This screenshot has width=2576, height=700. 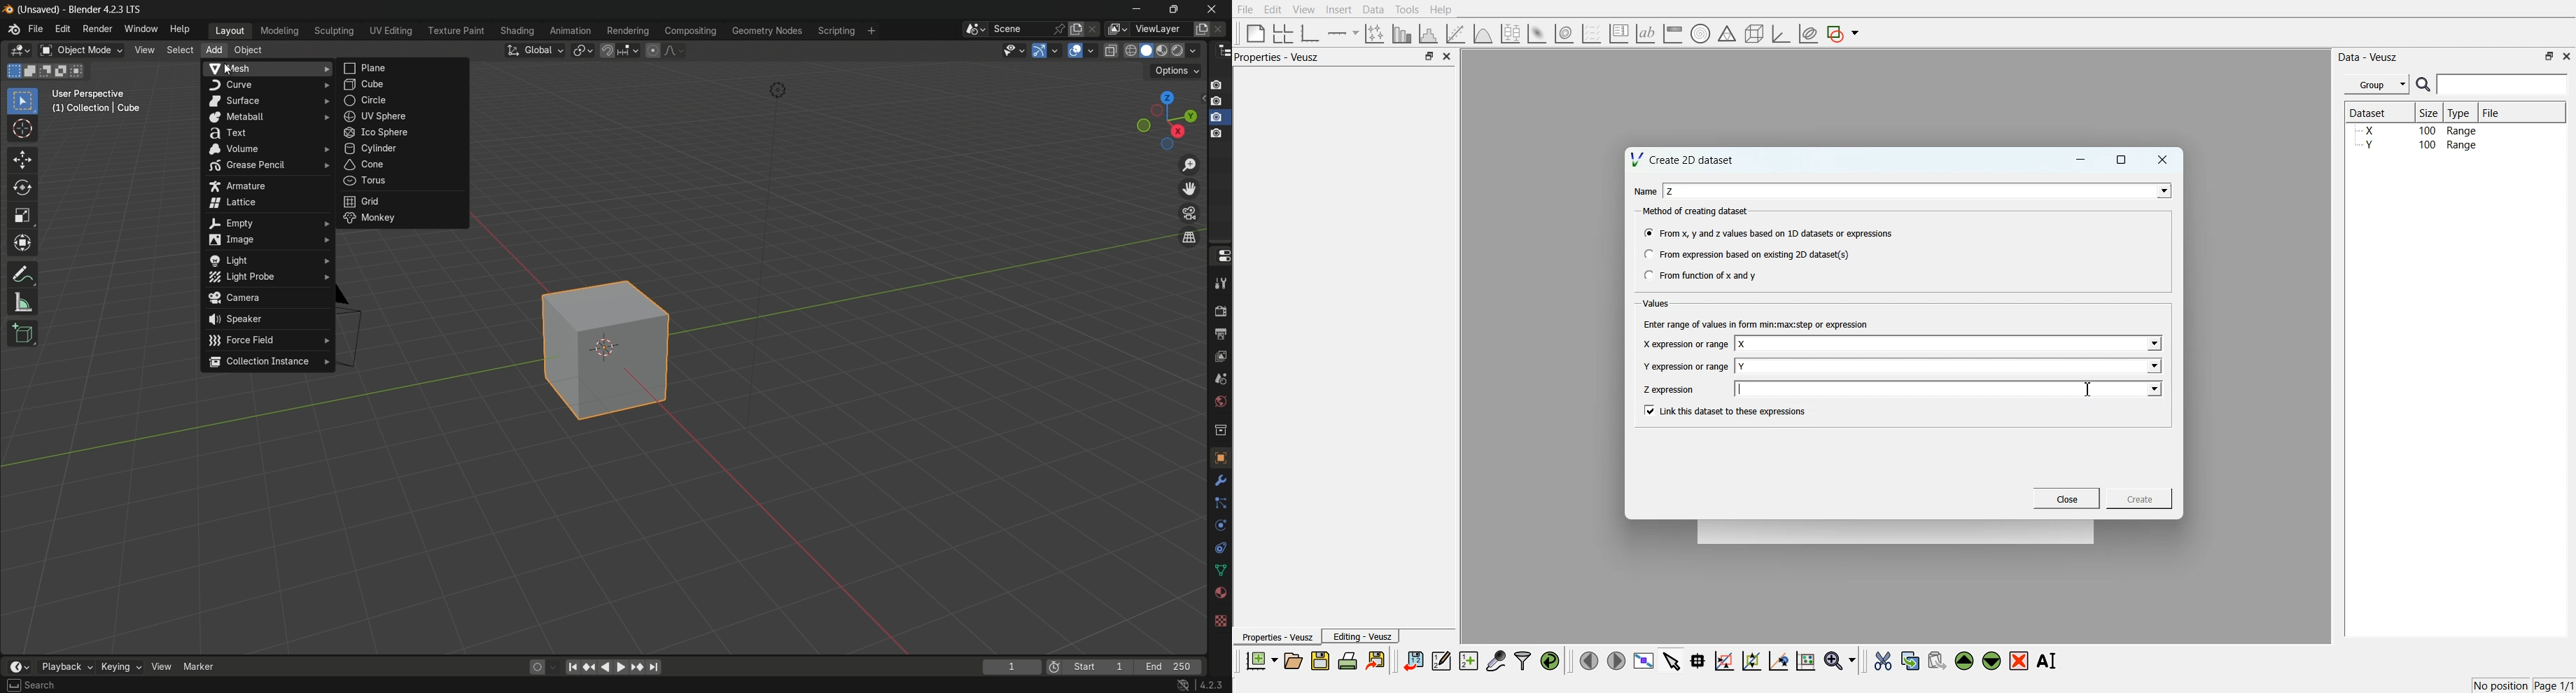 I want to click on material preview, so click(x=1187, y=51).